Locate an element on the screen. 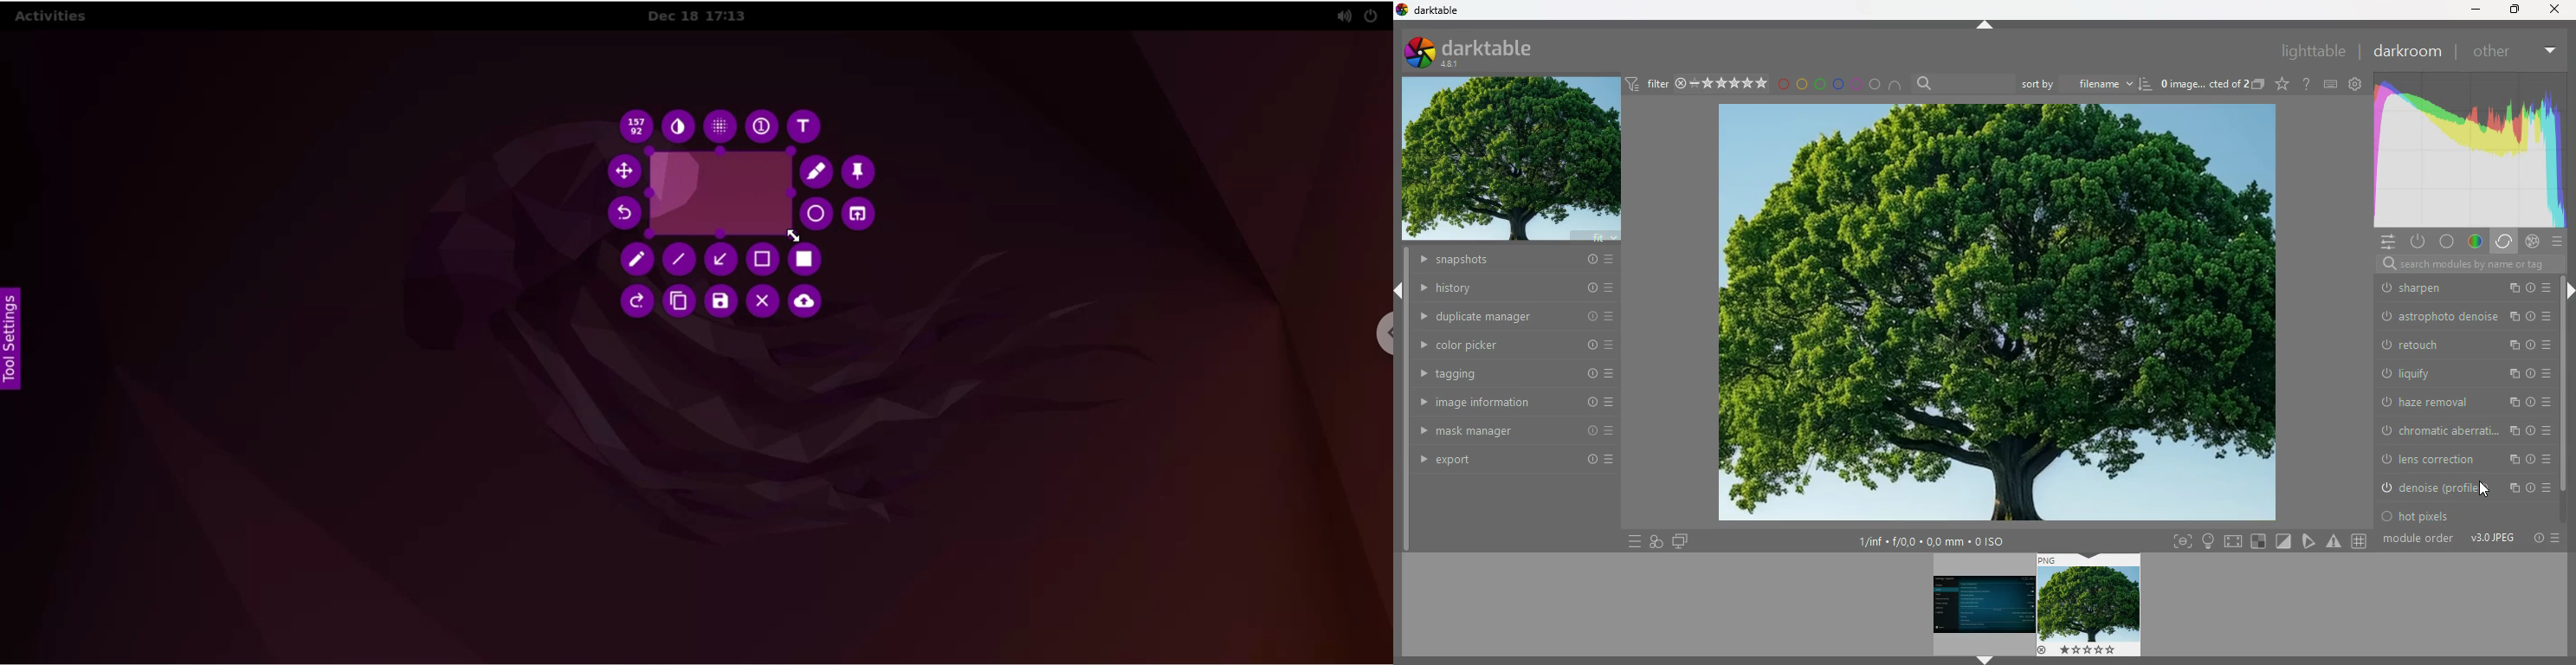 This screenshot has width=2576, height=672. tagging is located at coordinates (1508, 373).